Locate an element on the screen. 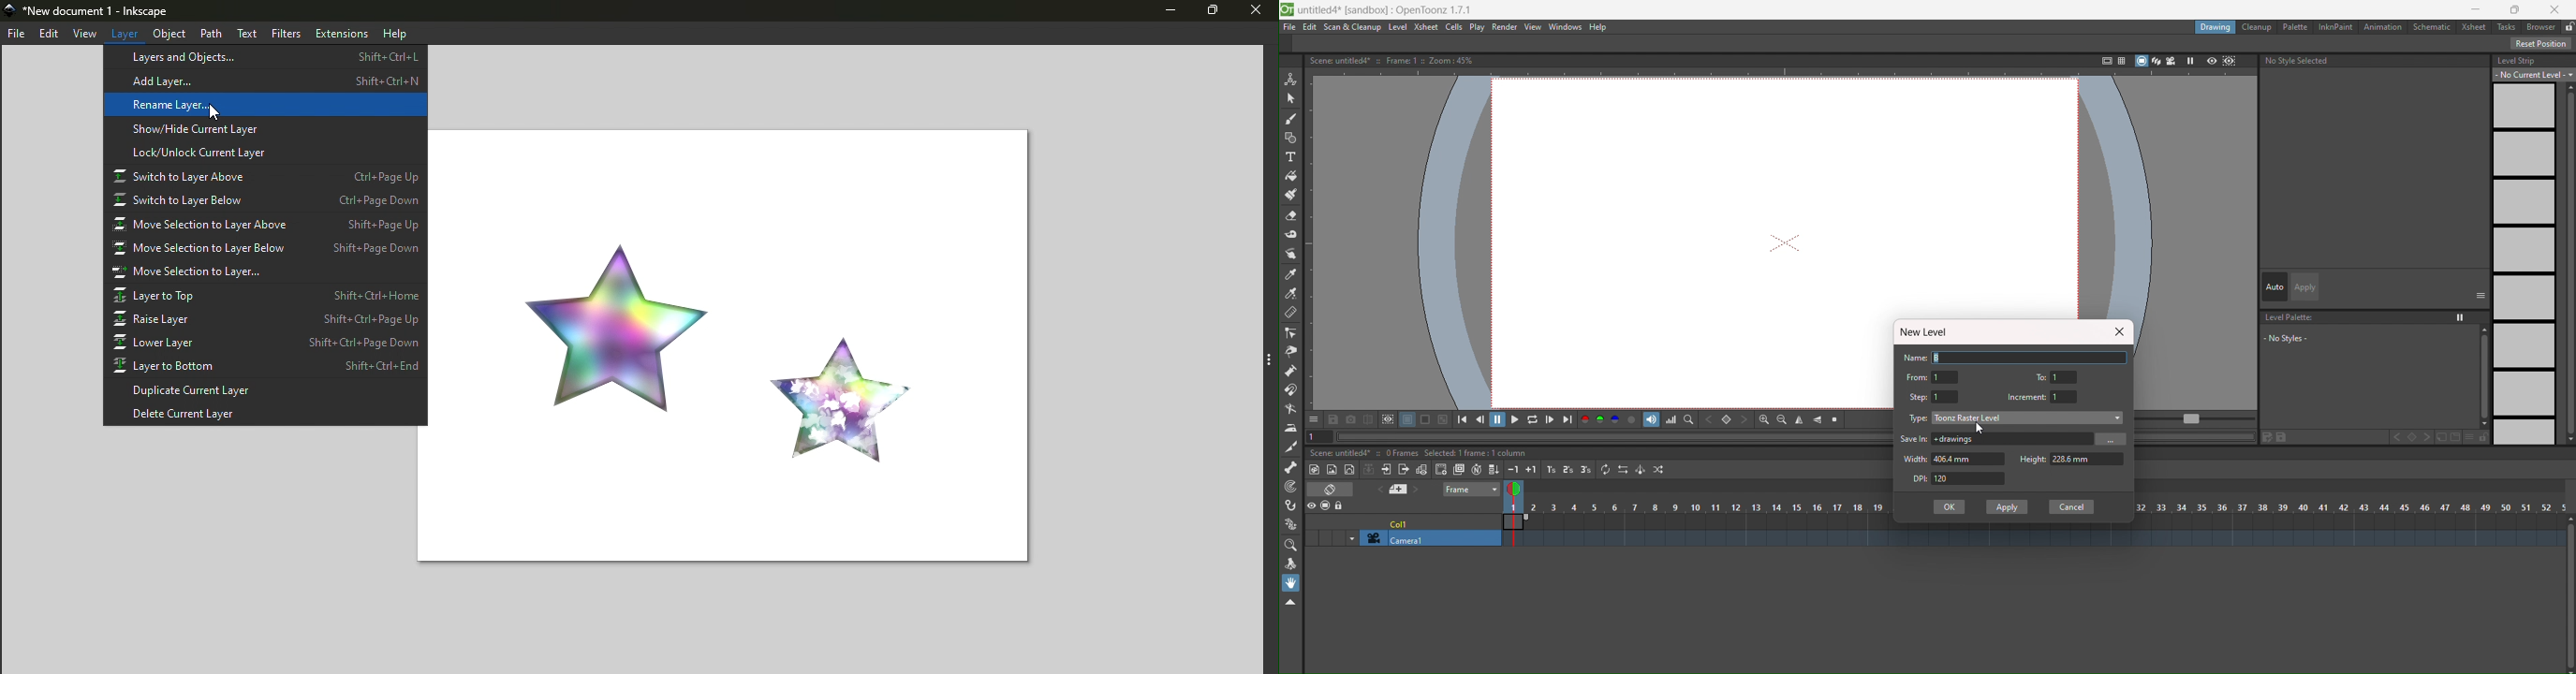  zoom in is located at coordinates (1763, 419).